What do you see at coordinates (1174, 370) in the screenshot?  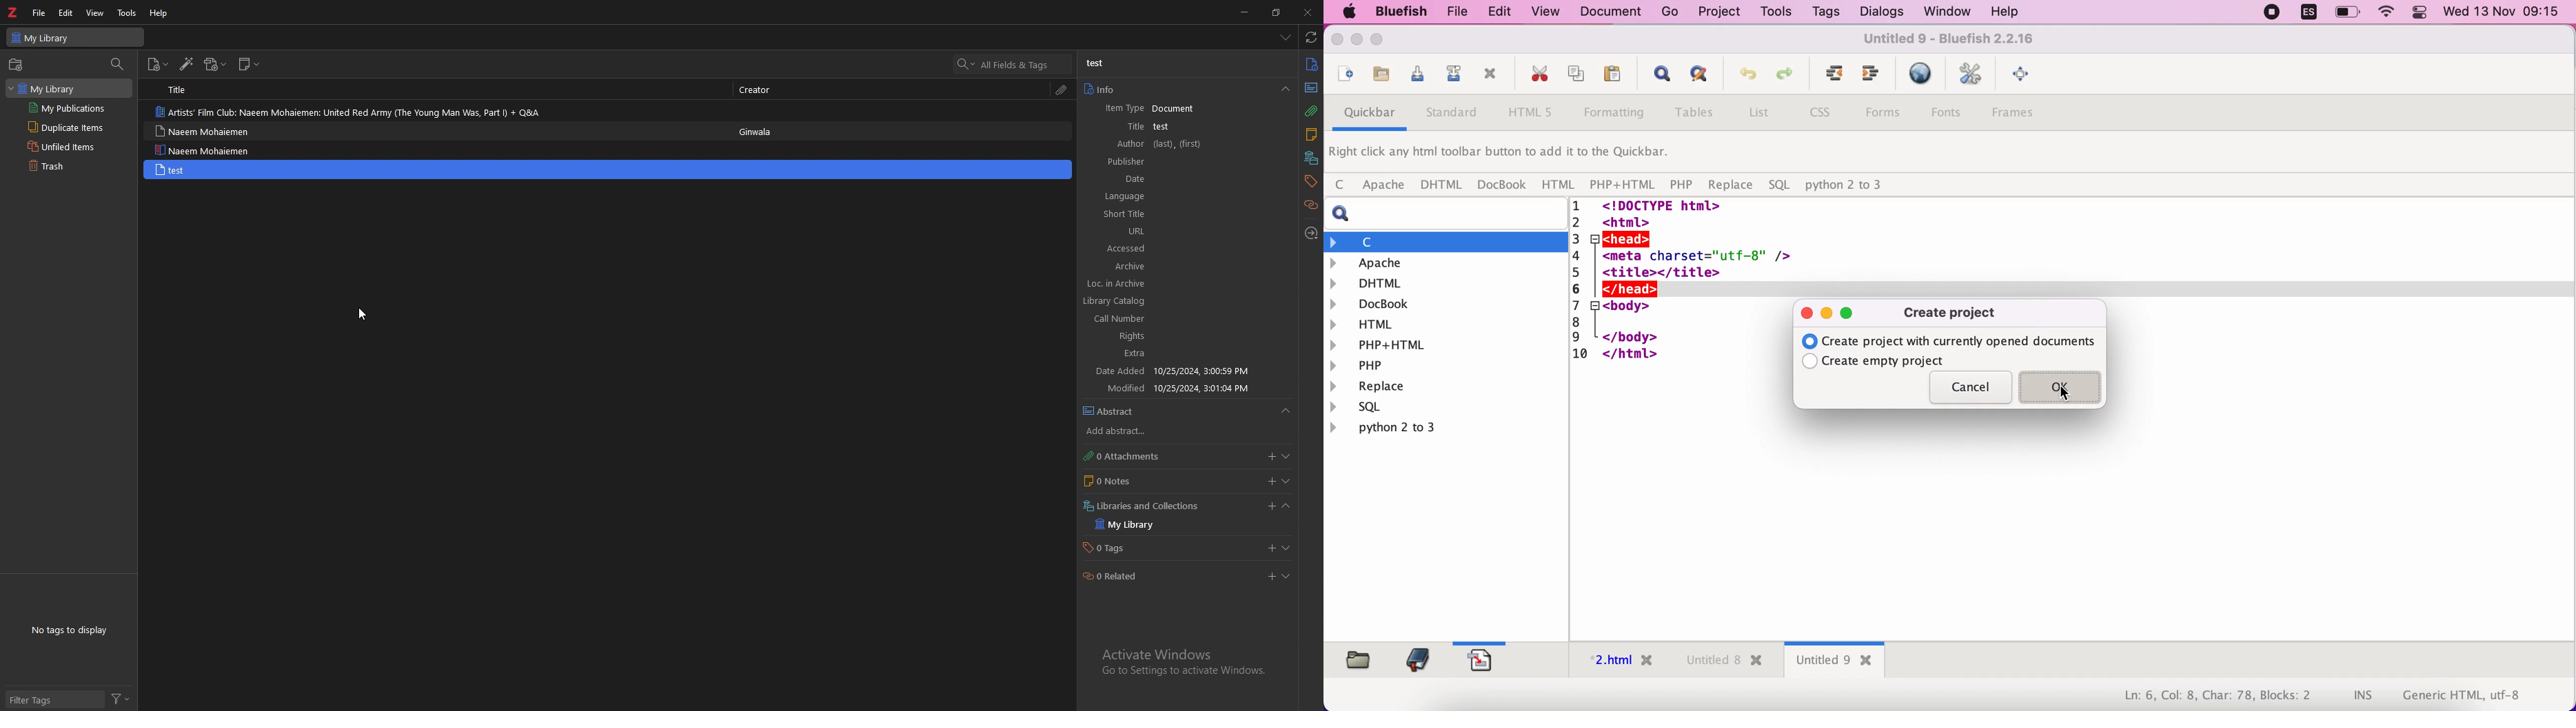 I see `Date Added` at bounding box center [1174, 370].